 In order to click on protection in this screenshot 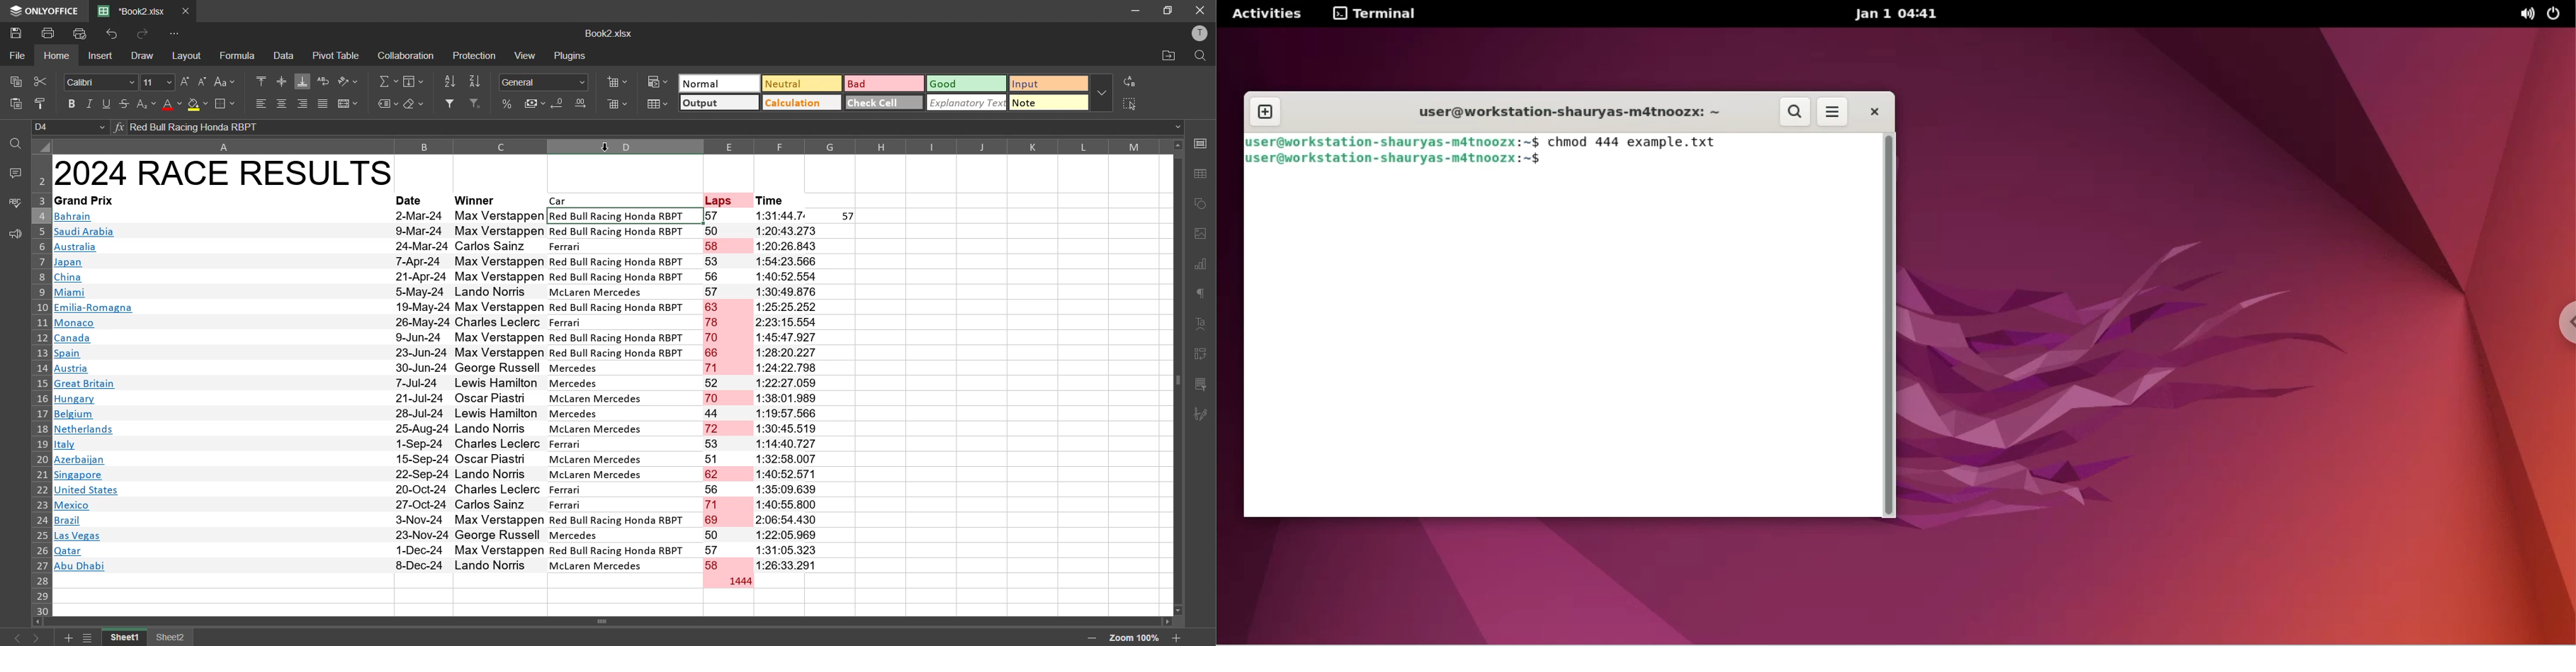, I will do `click(476, 57)`.